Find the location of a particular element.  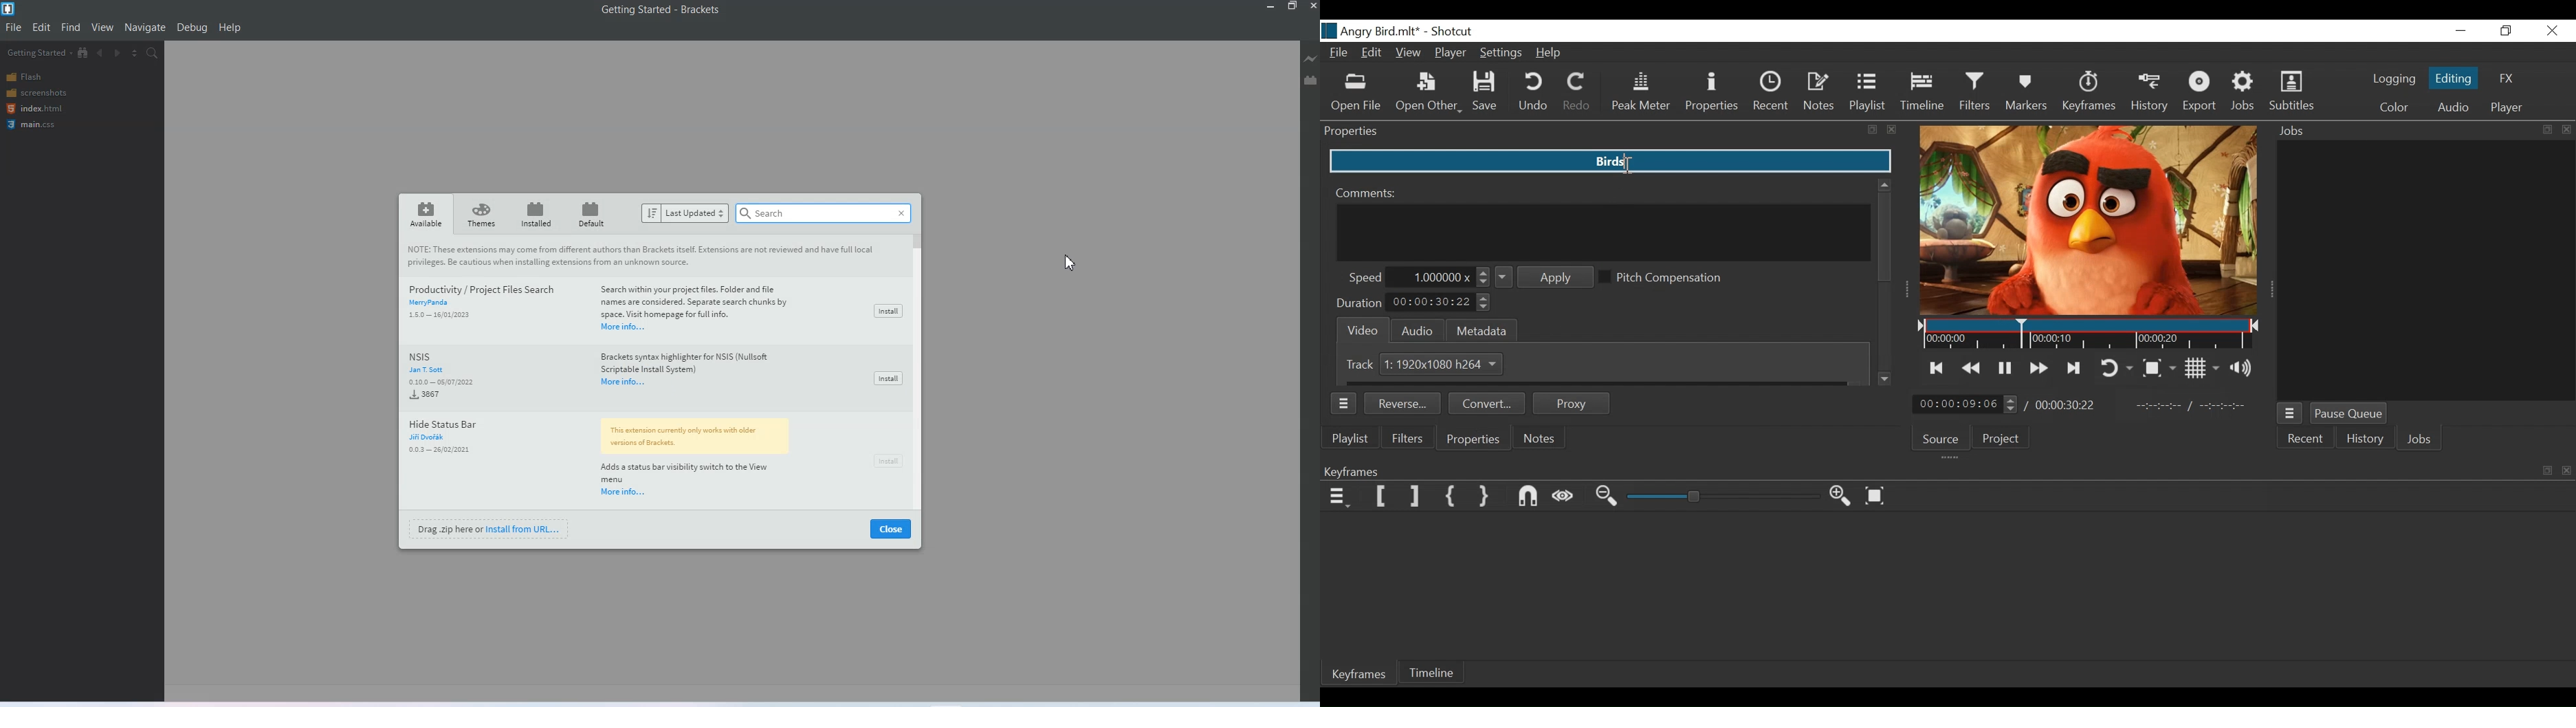

Track is located at coordinates (1363, 364).